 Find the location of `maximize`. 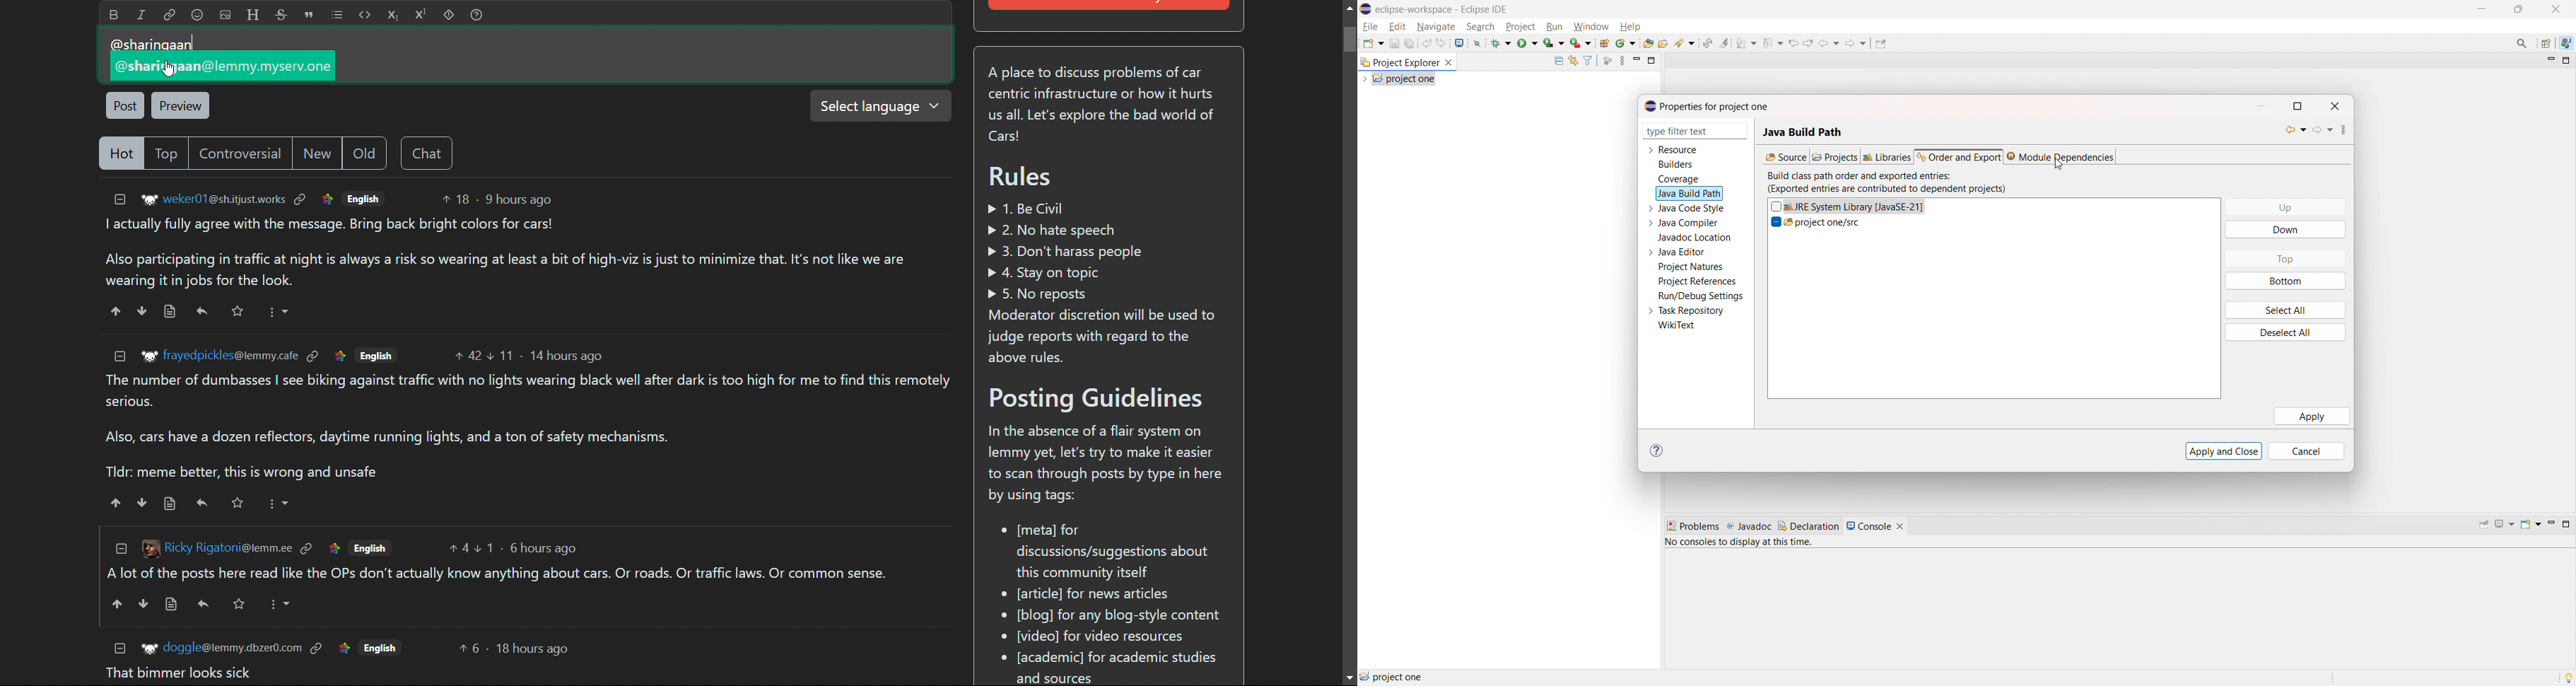

maximize is located at coordinates (2481, 9).